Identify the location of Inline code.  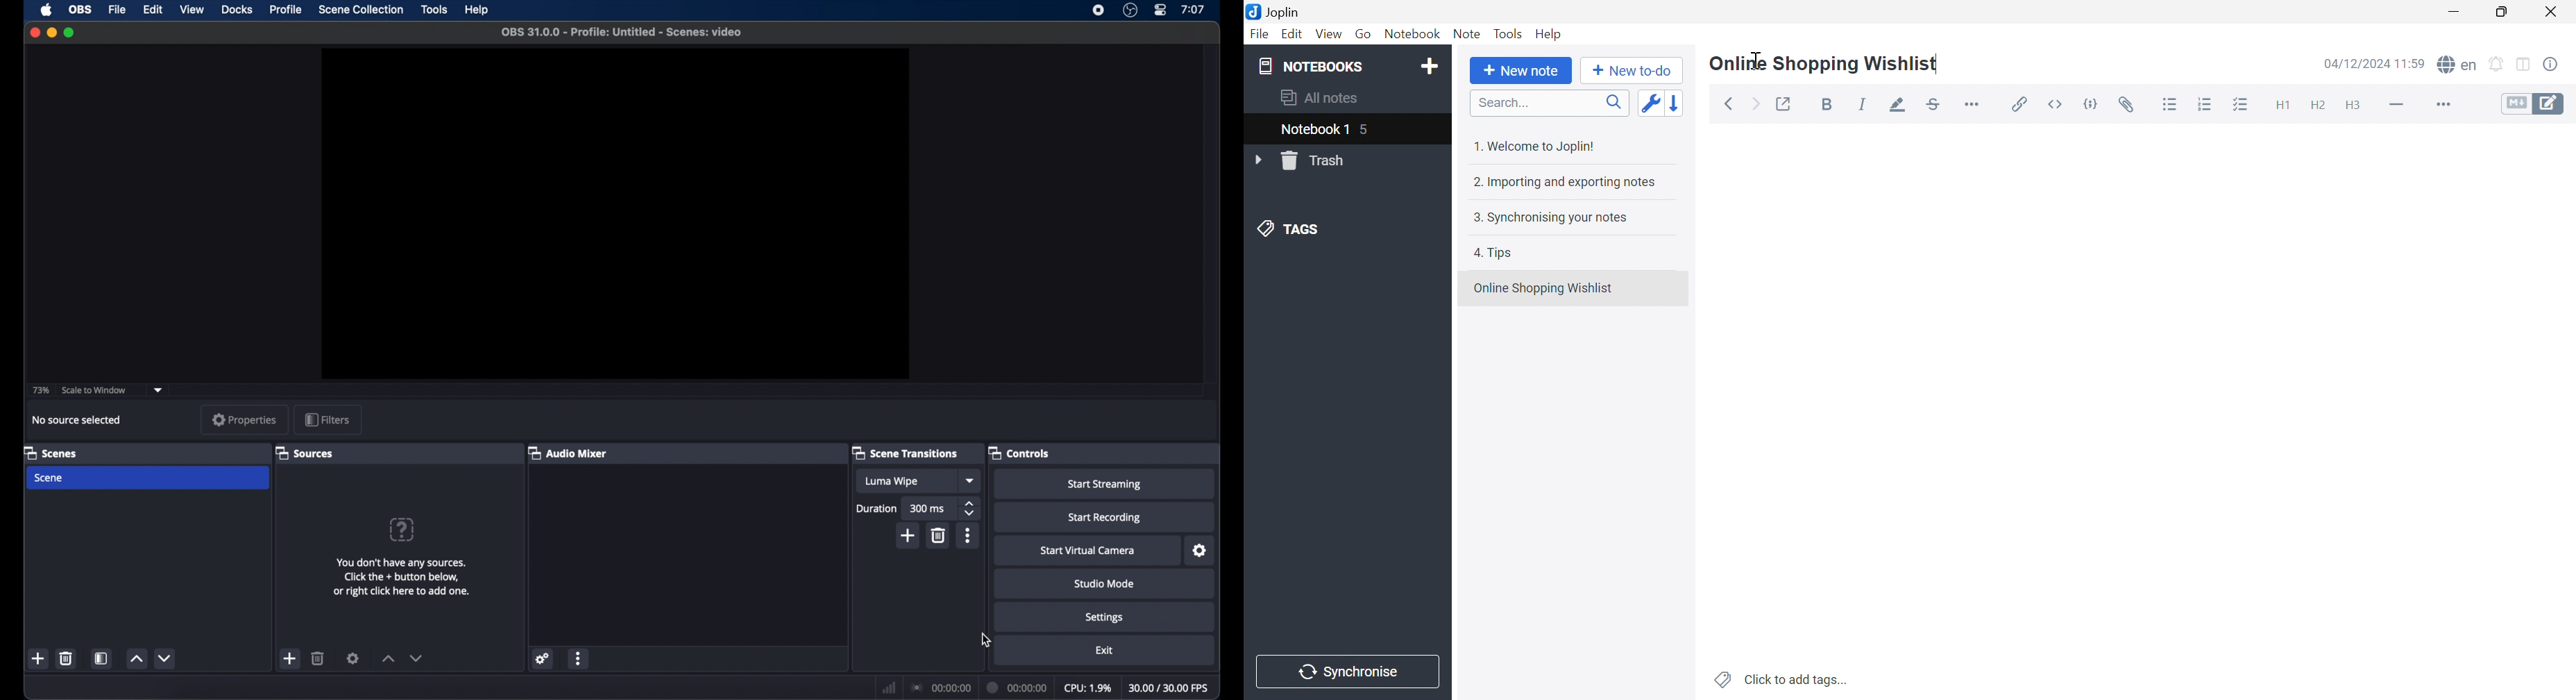
(2056, 103).